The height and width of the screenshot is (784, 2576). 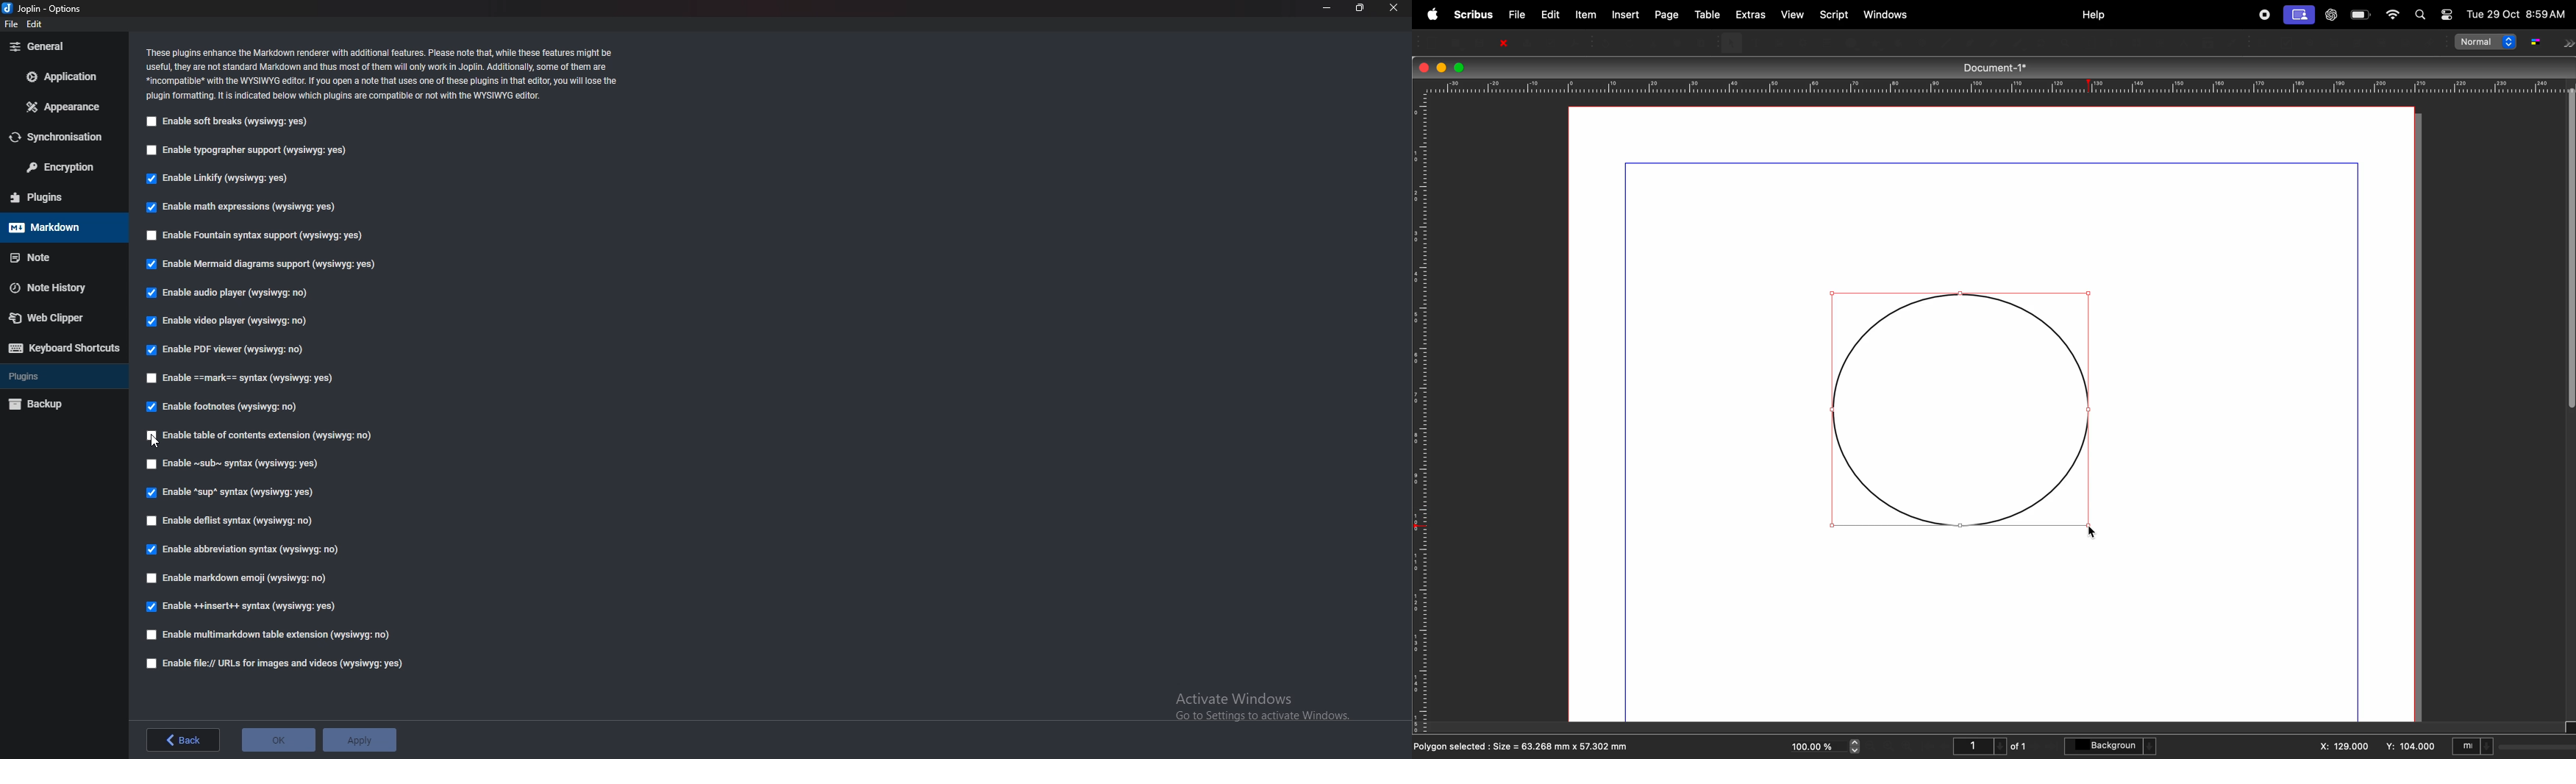 What do you see at coordinates (2113, 747) in the screenshot?
I see `background` at bounding box center [2113, 747].